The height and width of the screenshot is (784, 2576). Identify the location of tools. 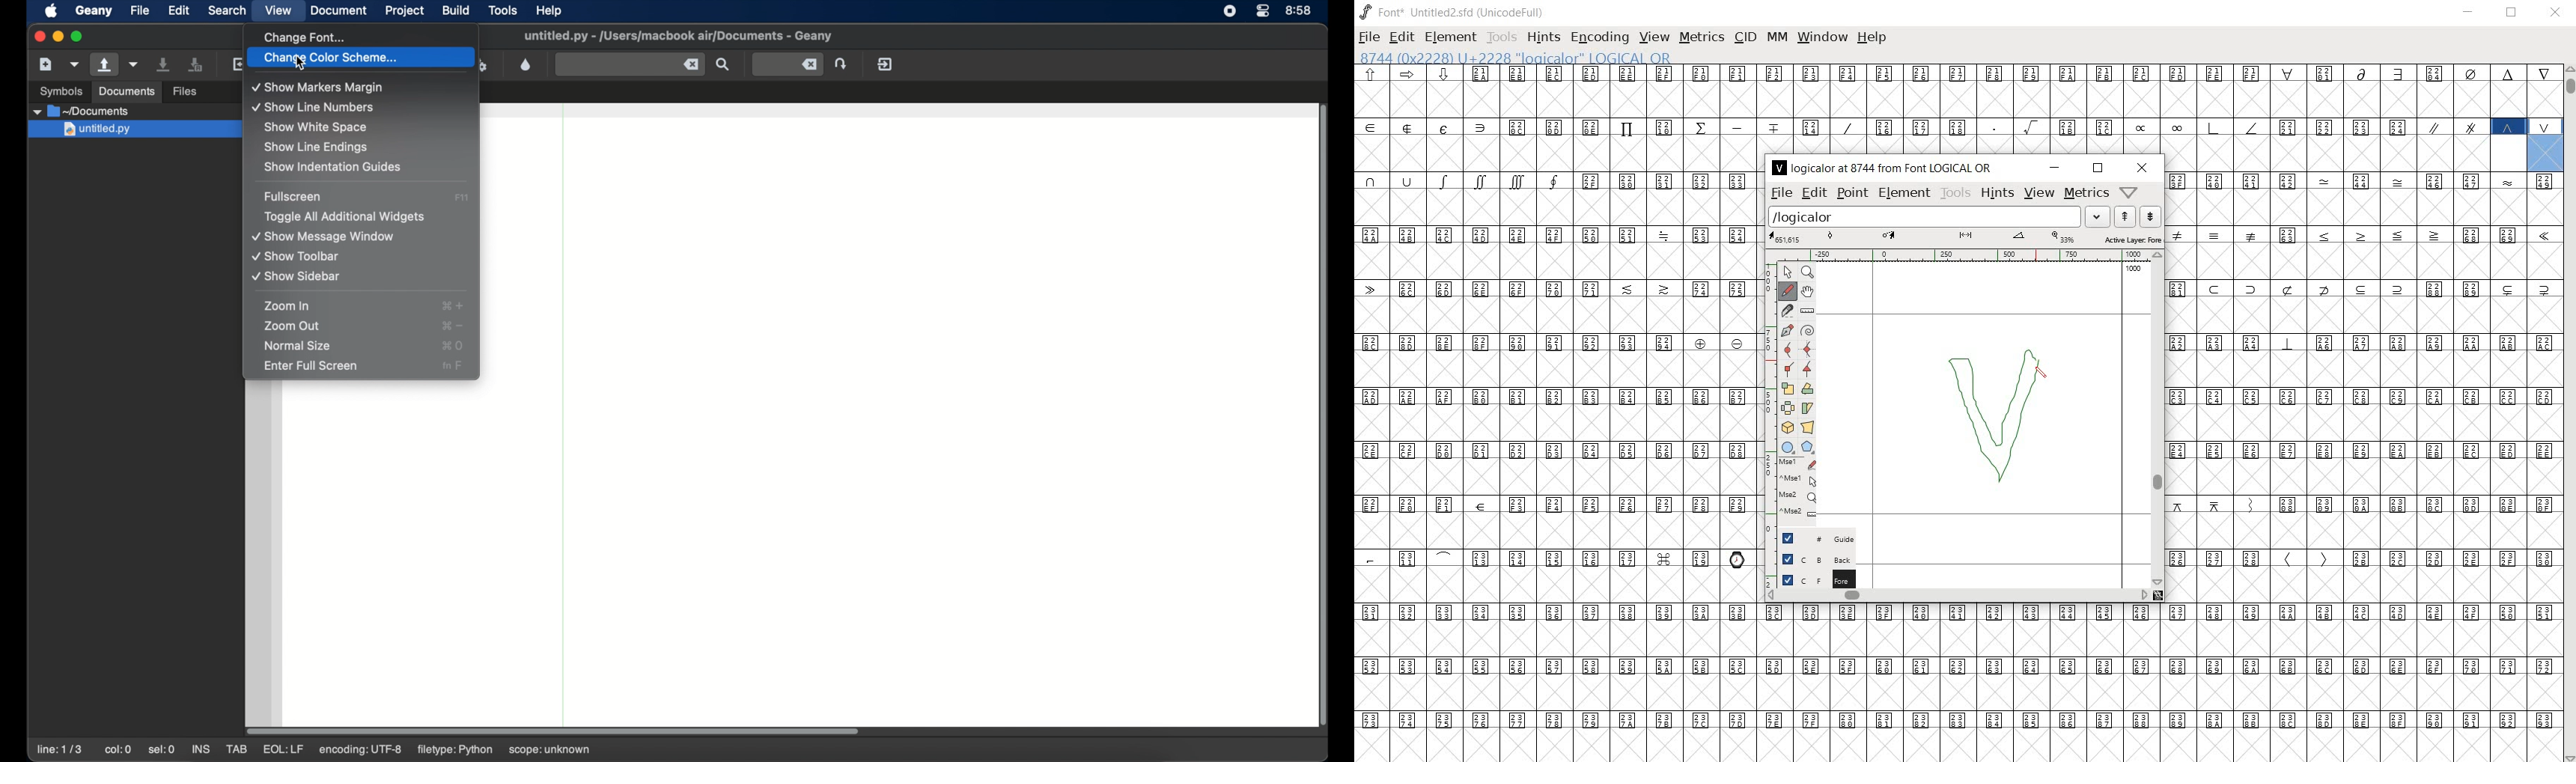
(1501, 37).